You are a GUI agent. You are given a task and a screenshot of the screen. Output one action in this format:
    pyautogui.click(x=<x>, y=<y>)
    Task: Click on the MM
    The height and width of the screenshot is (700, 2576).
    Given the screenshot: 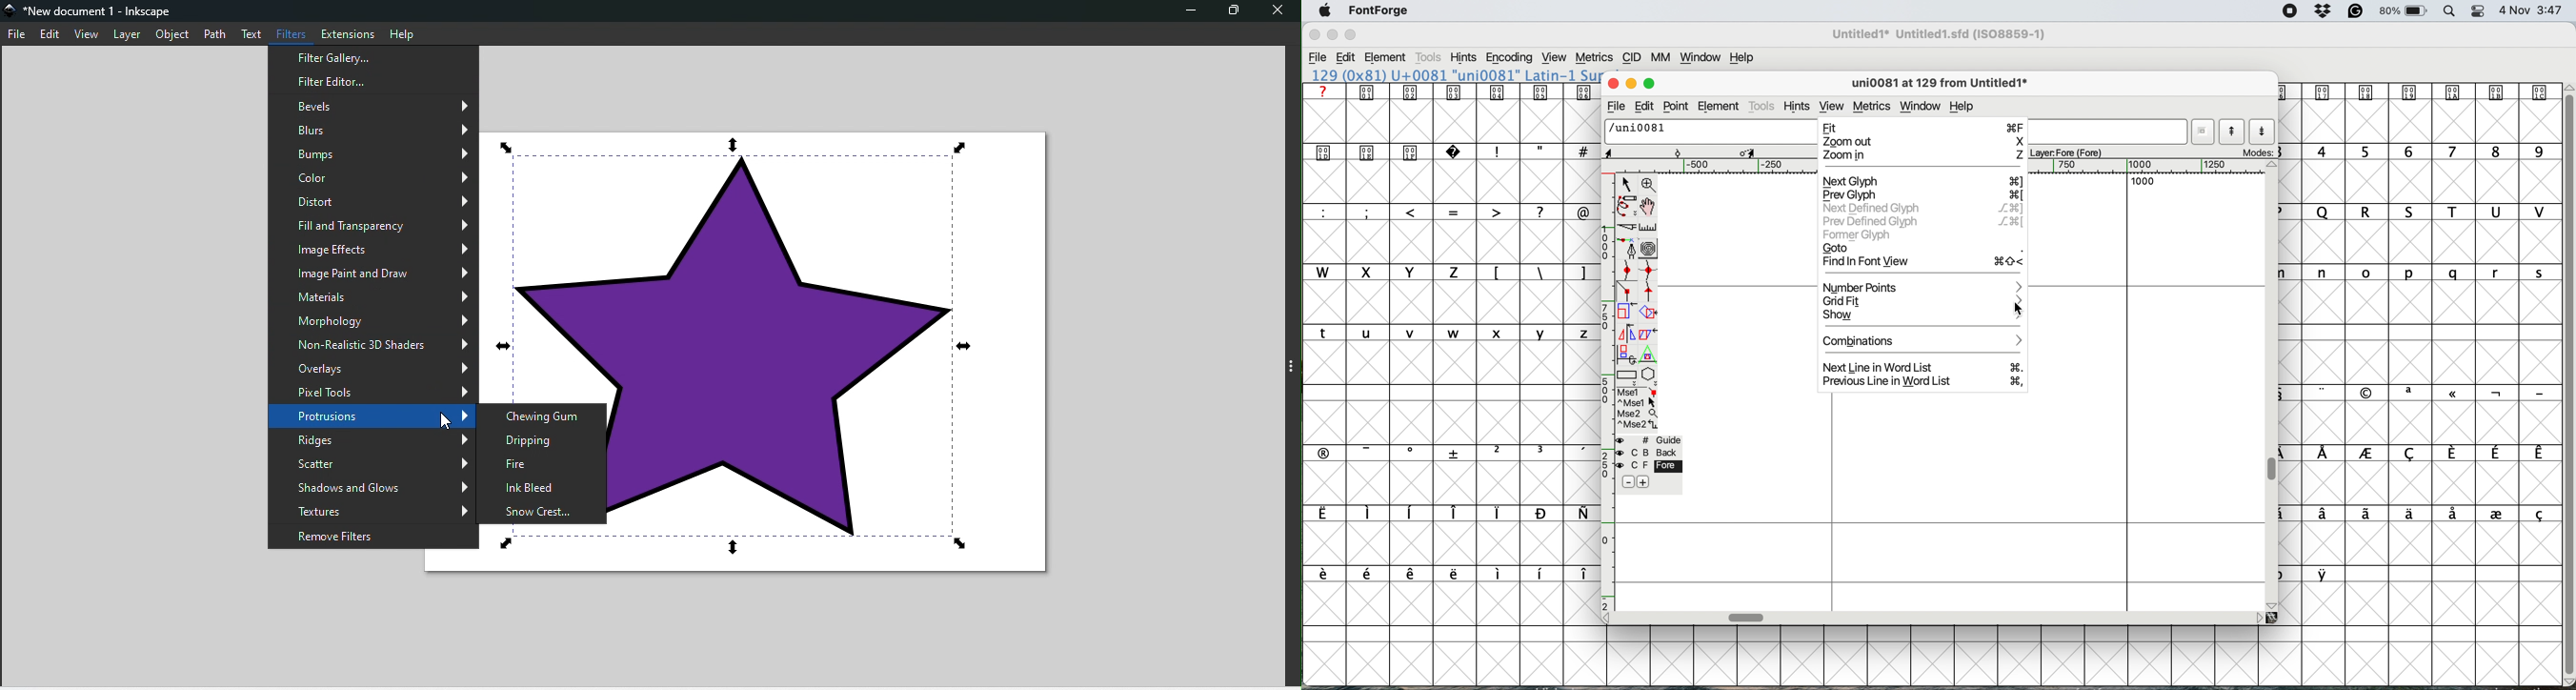 What is the action you would take?
    pyautogui.click(x=1661, y=58)
    